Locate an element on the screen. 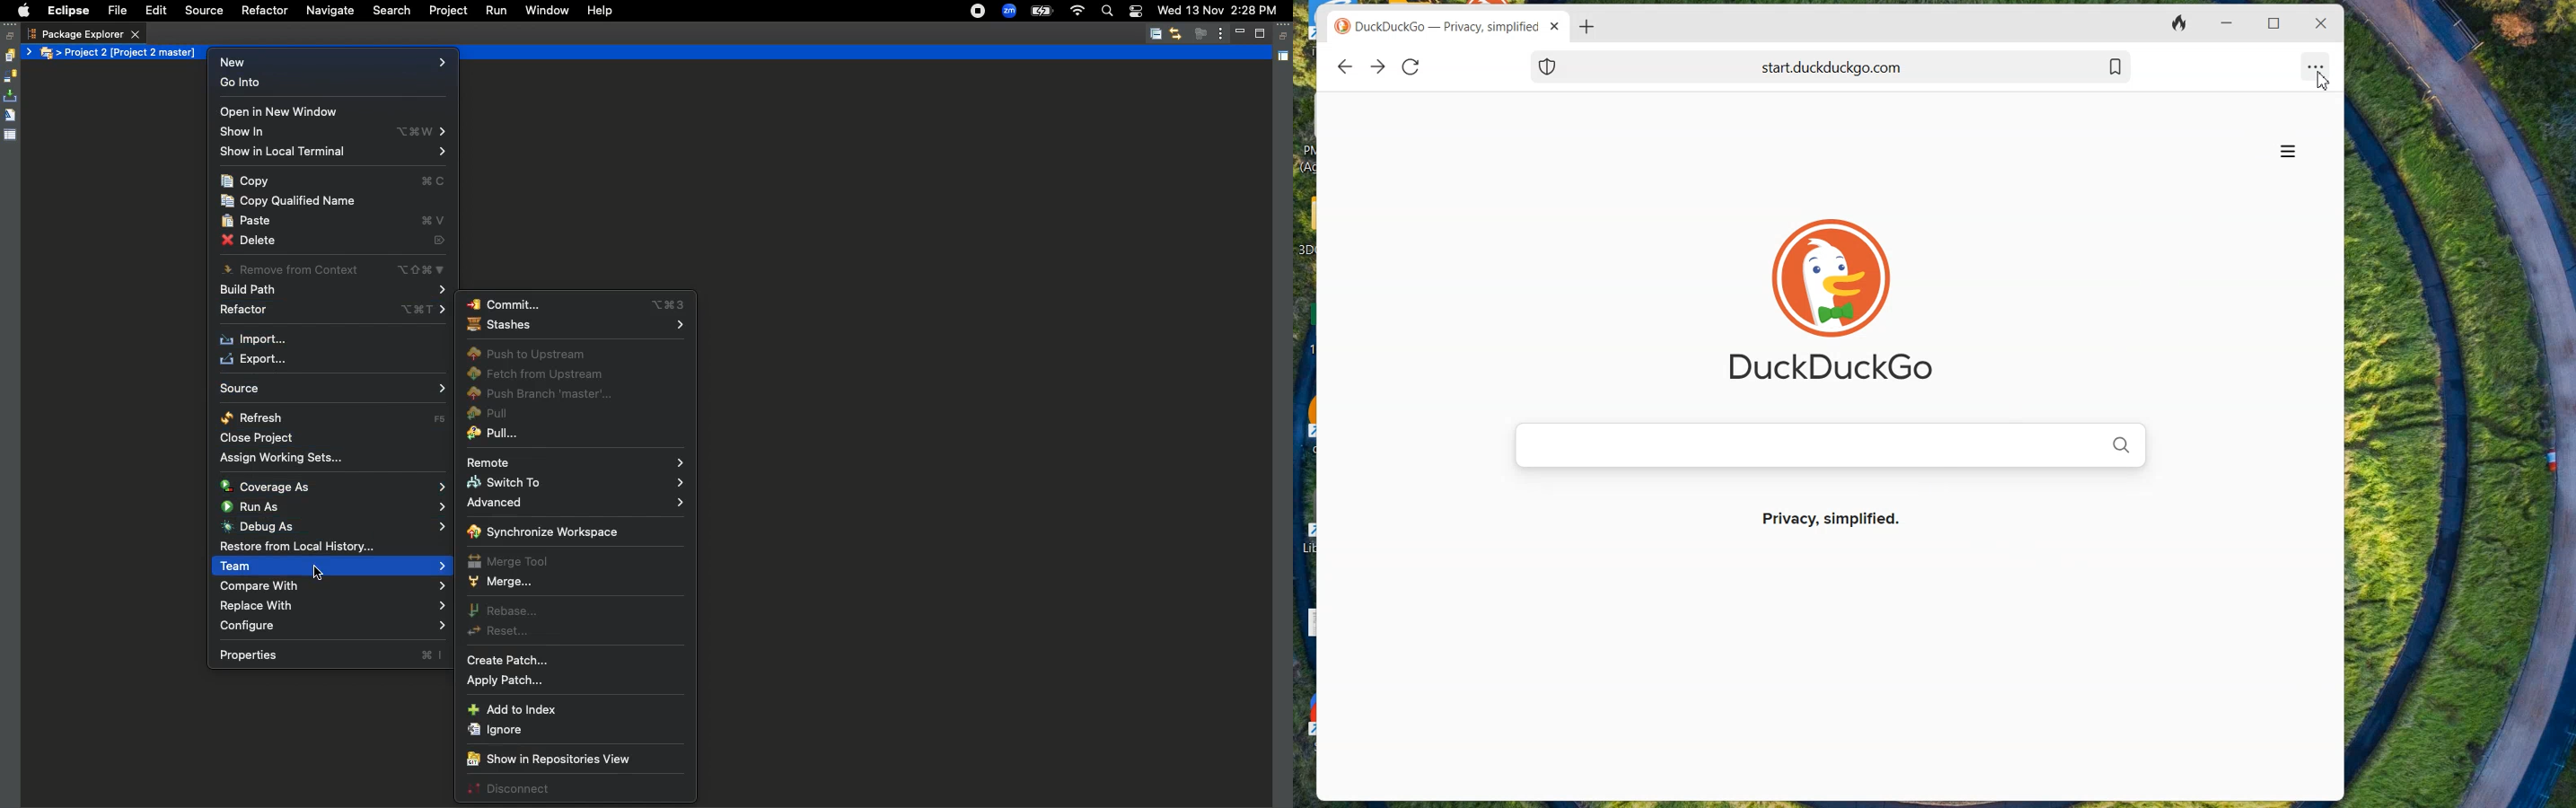  Charge is located at coordinates (1041, 13).